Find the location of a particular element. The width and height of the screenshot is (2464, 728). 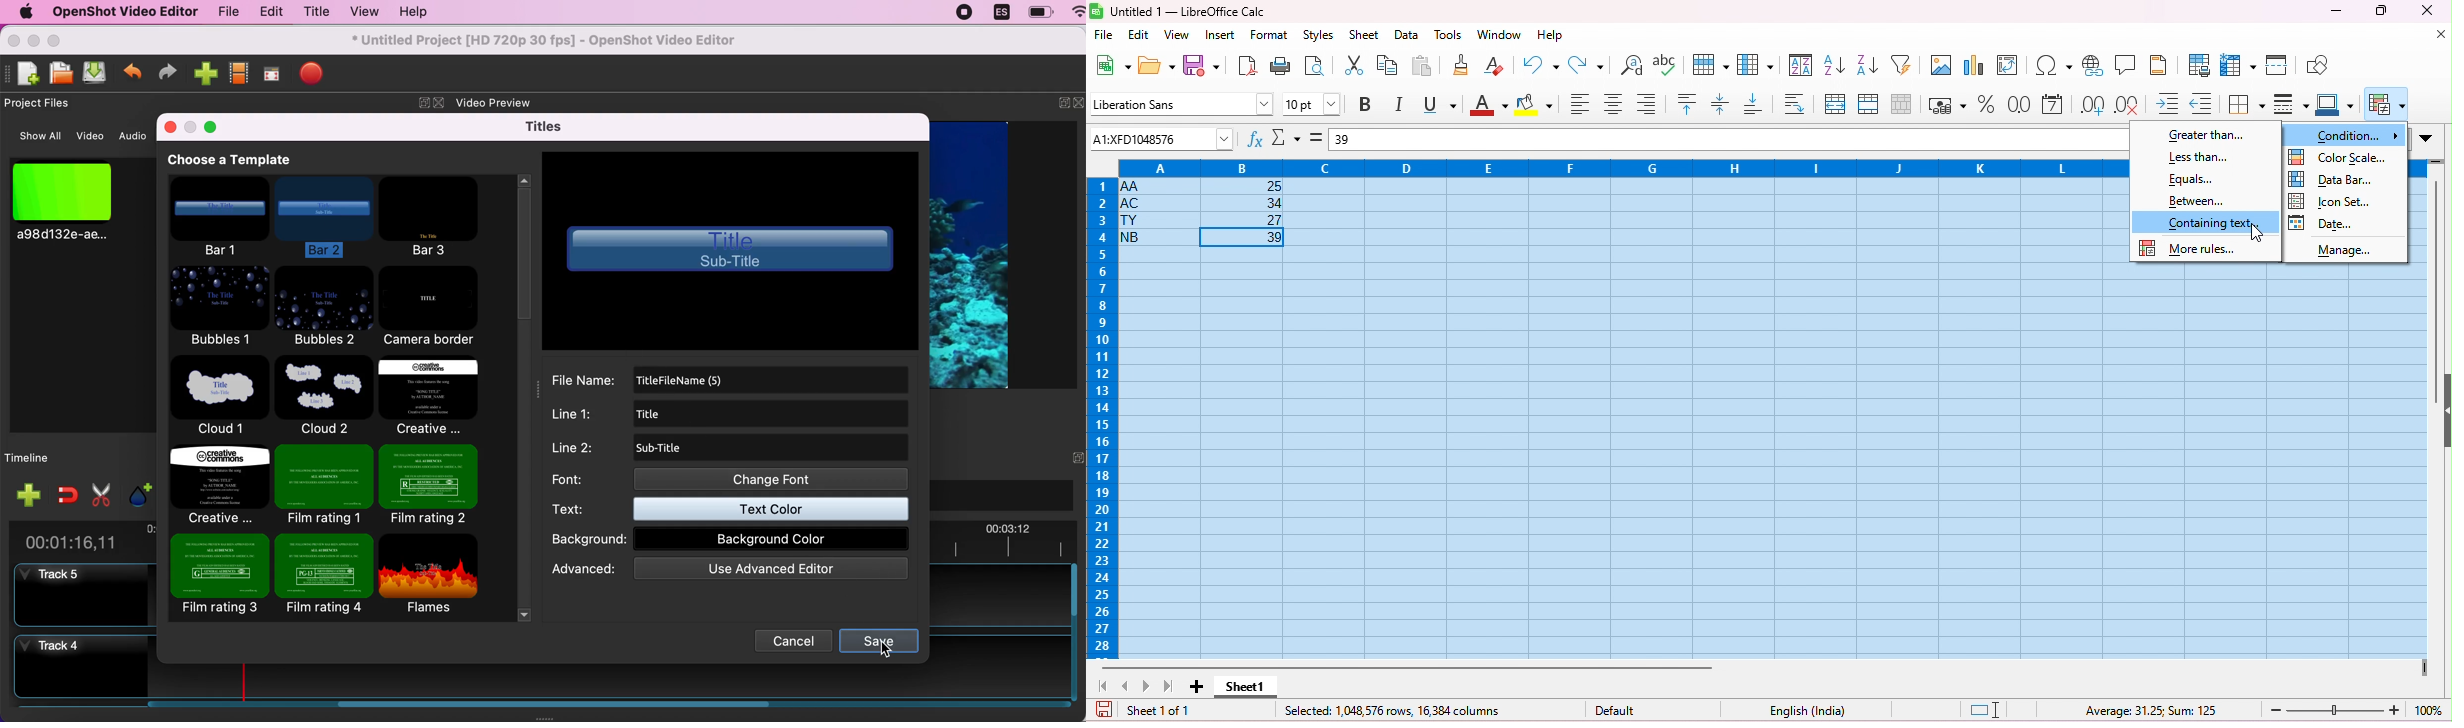

select function is located at coordinates (1286, 137).